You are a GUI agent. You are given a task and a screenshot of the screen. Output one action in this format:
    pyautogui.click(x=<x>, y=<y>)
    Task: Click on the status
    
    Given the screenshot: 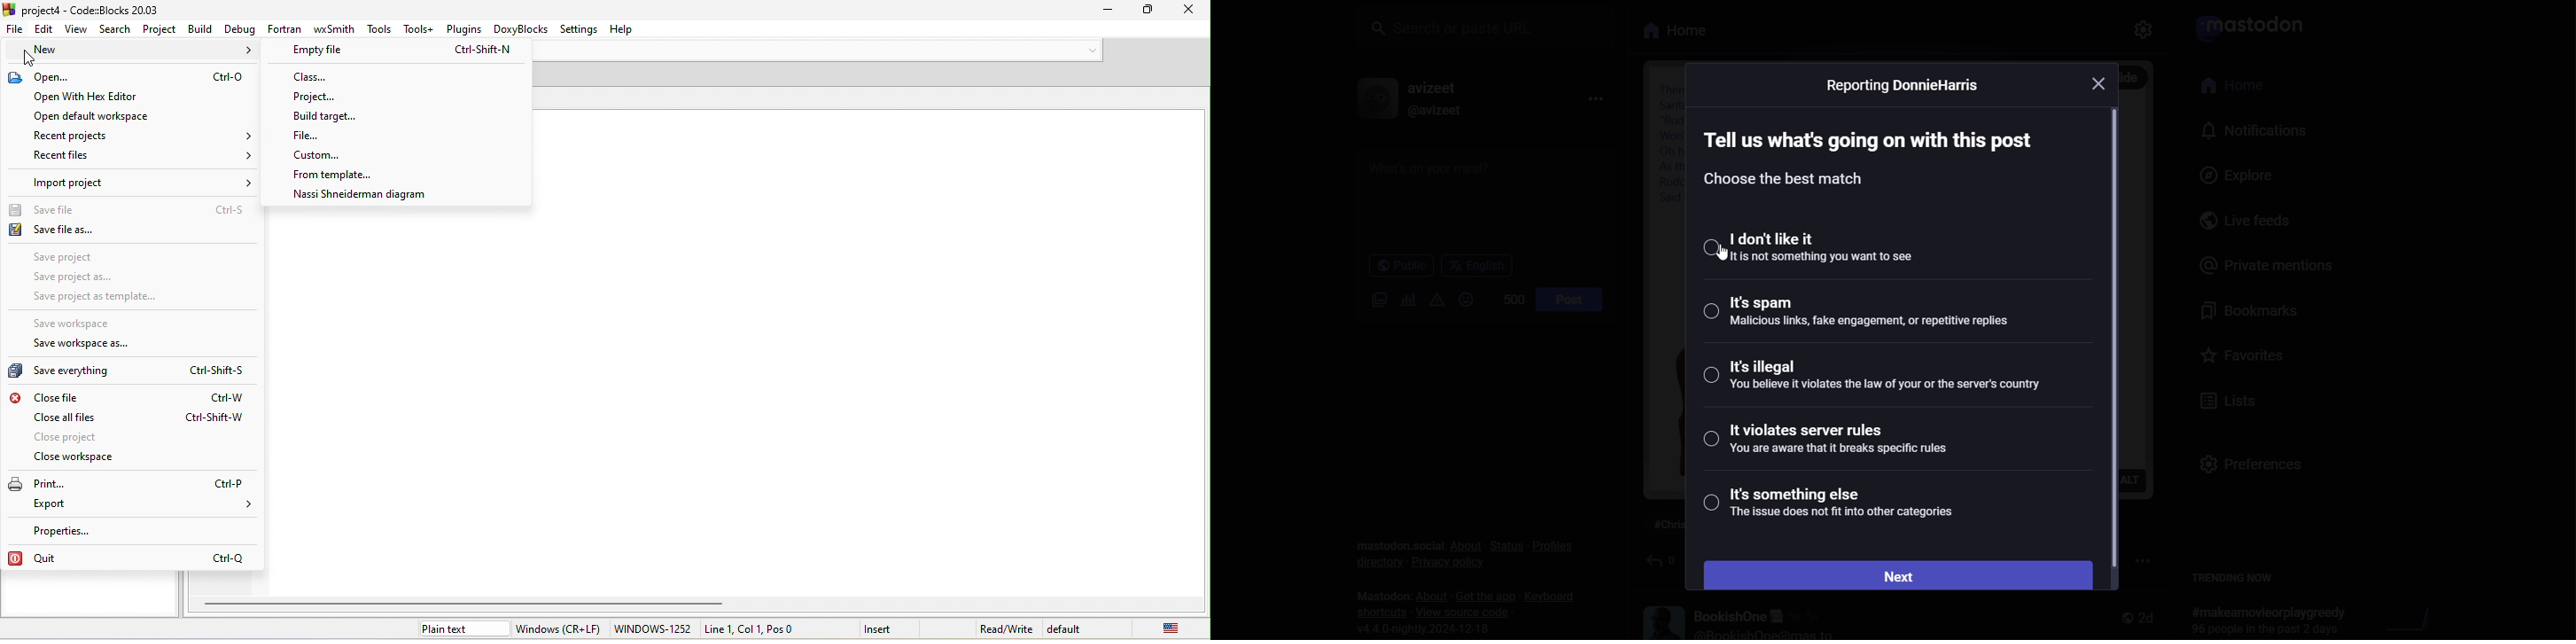 What is the action you would take?
    pyautogui.click(x=1503, y=546)
    